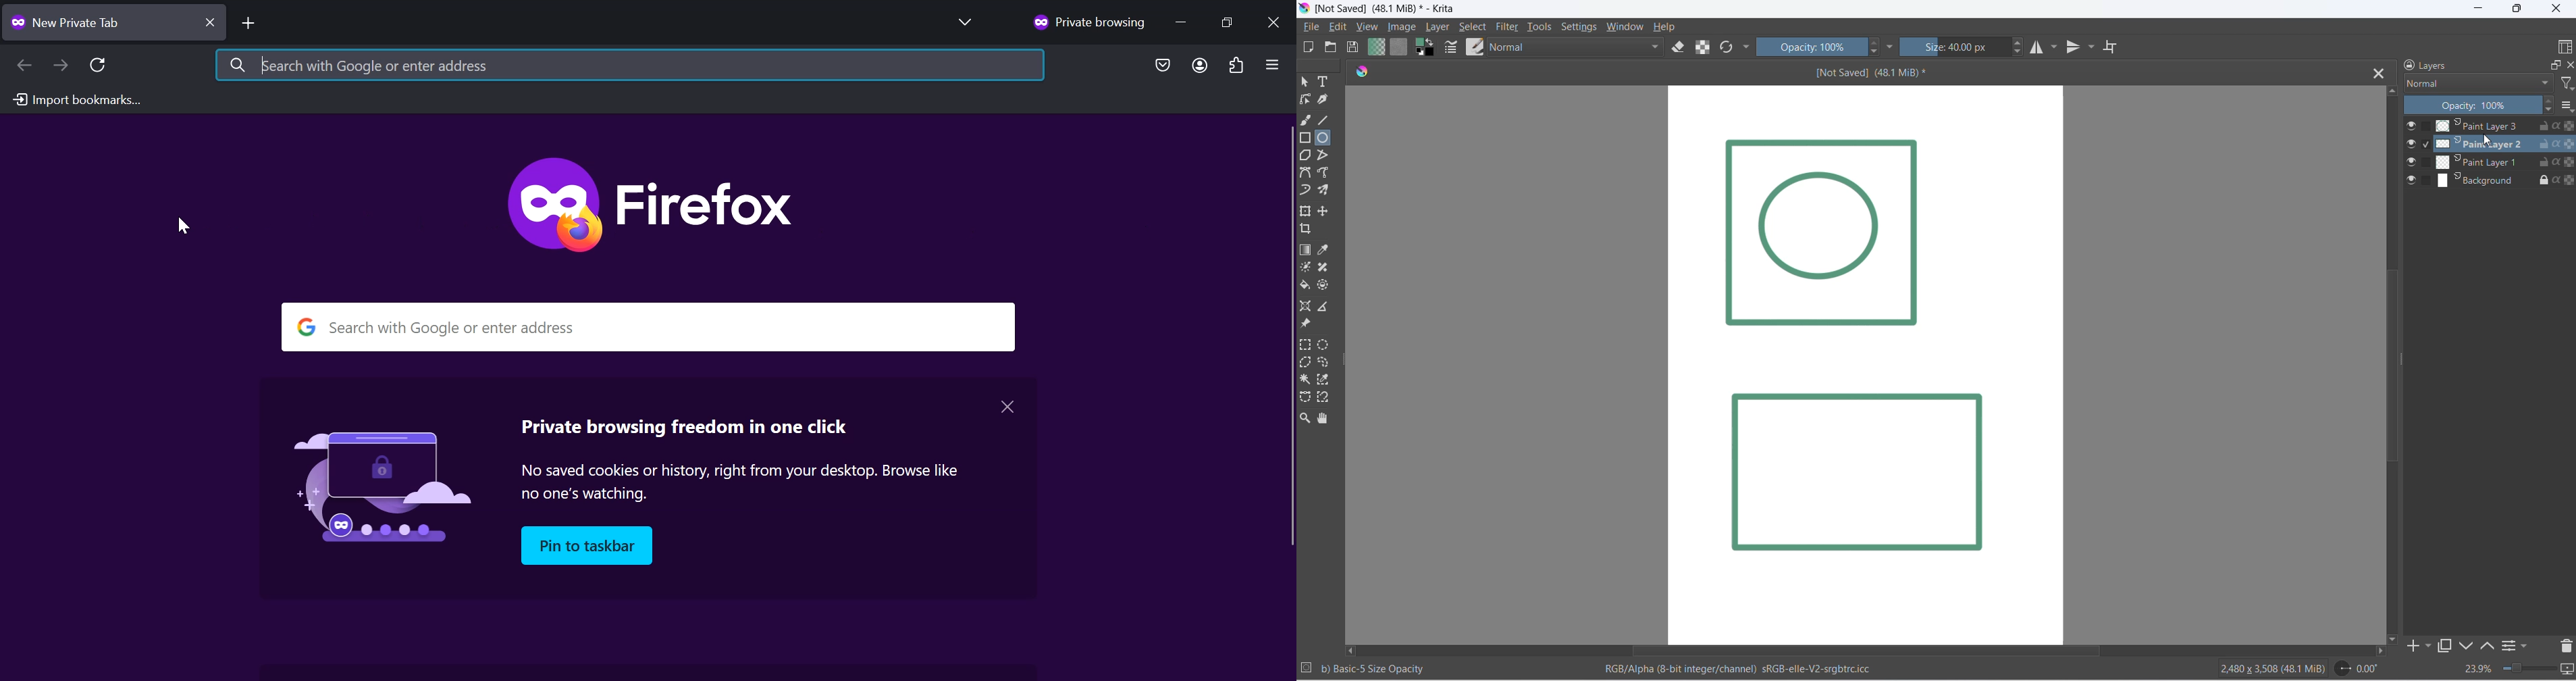 This screenshot has width=2576, height=700. I want to click on curve selection tool, so click(1305, 398).